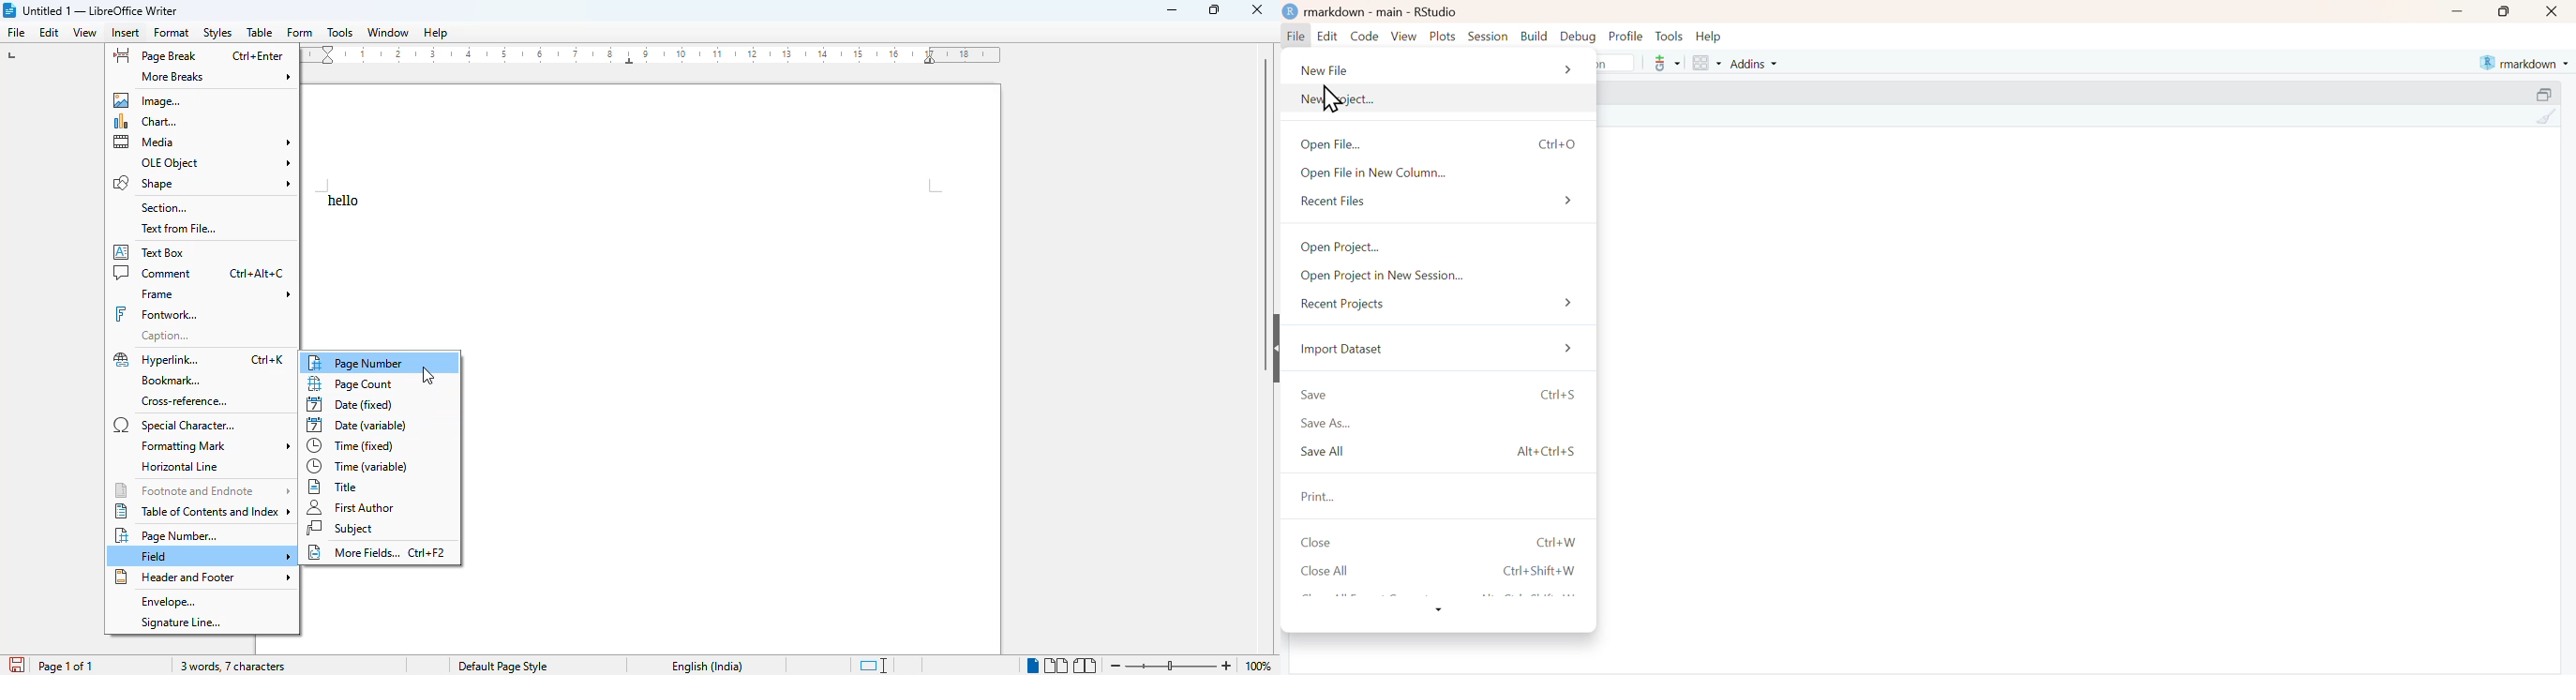  Describe the element at coordinates (1706, 63) in the screenshot. I see `workspace panes` at that location.